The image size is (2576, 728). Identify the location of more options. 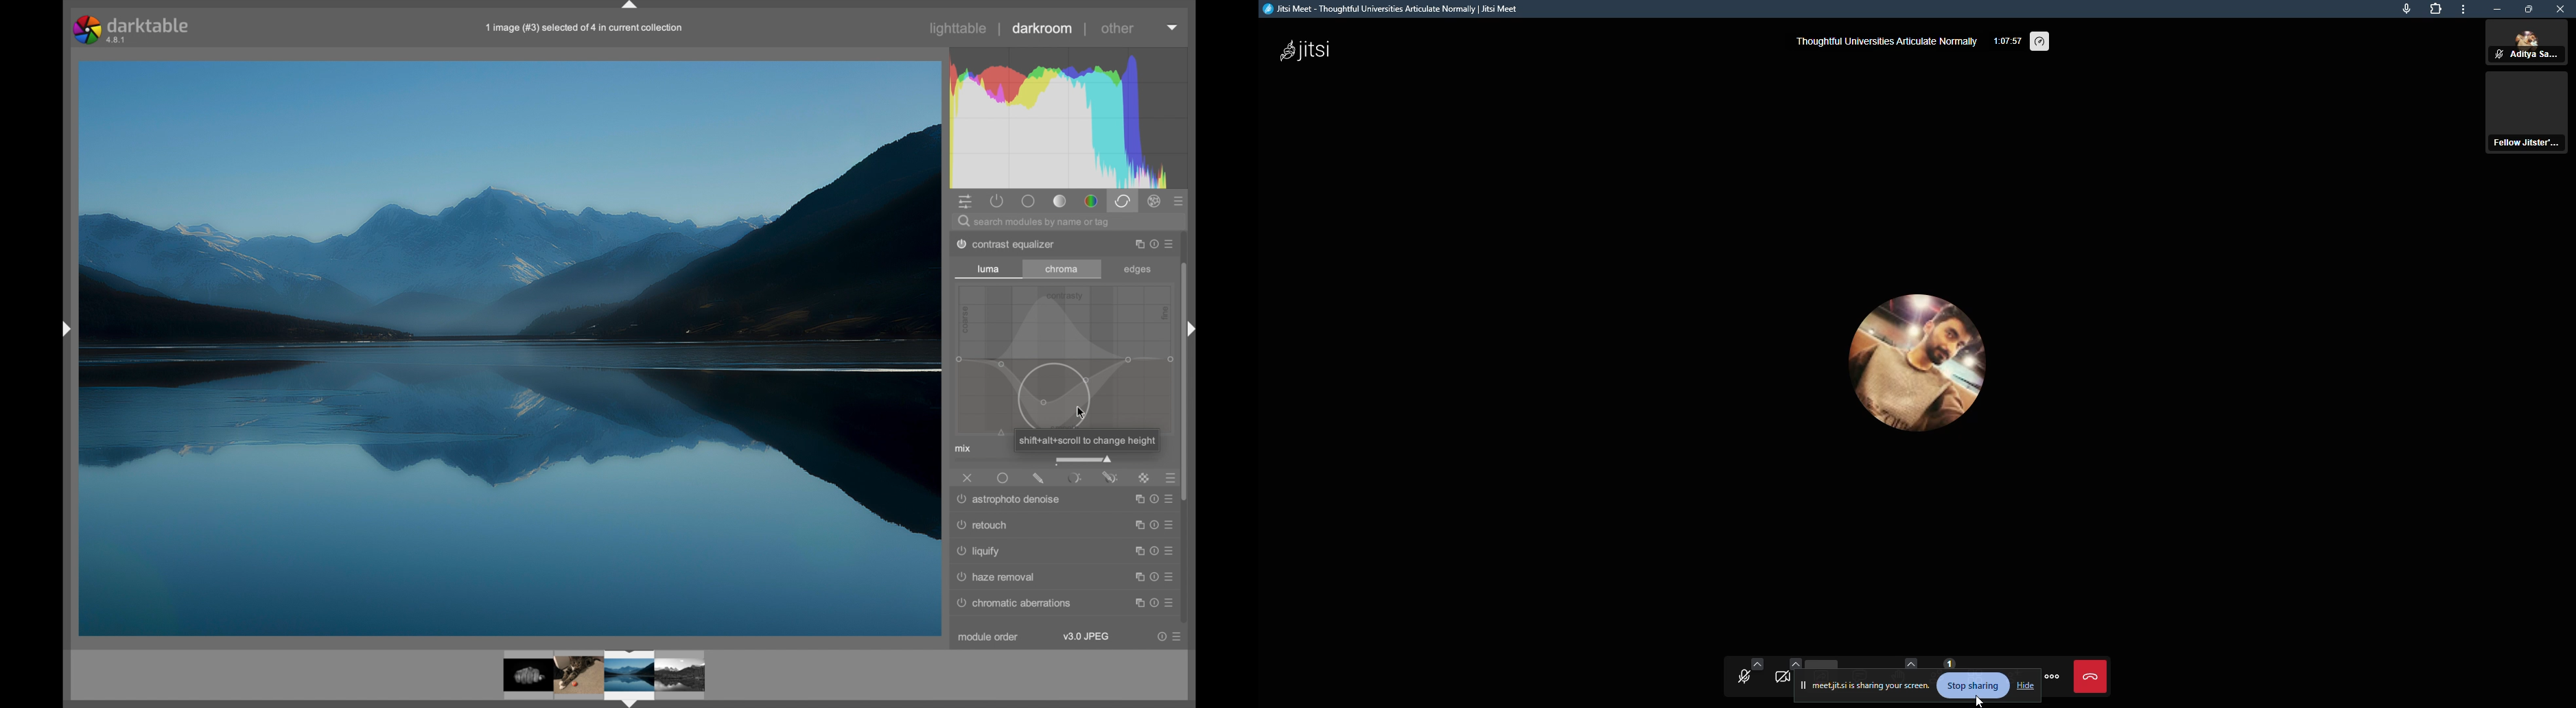
(1153, 243).